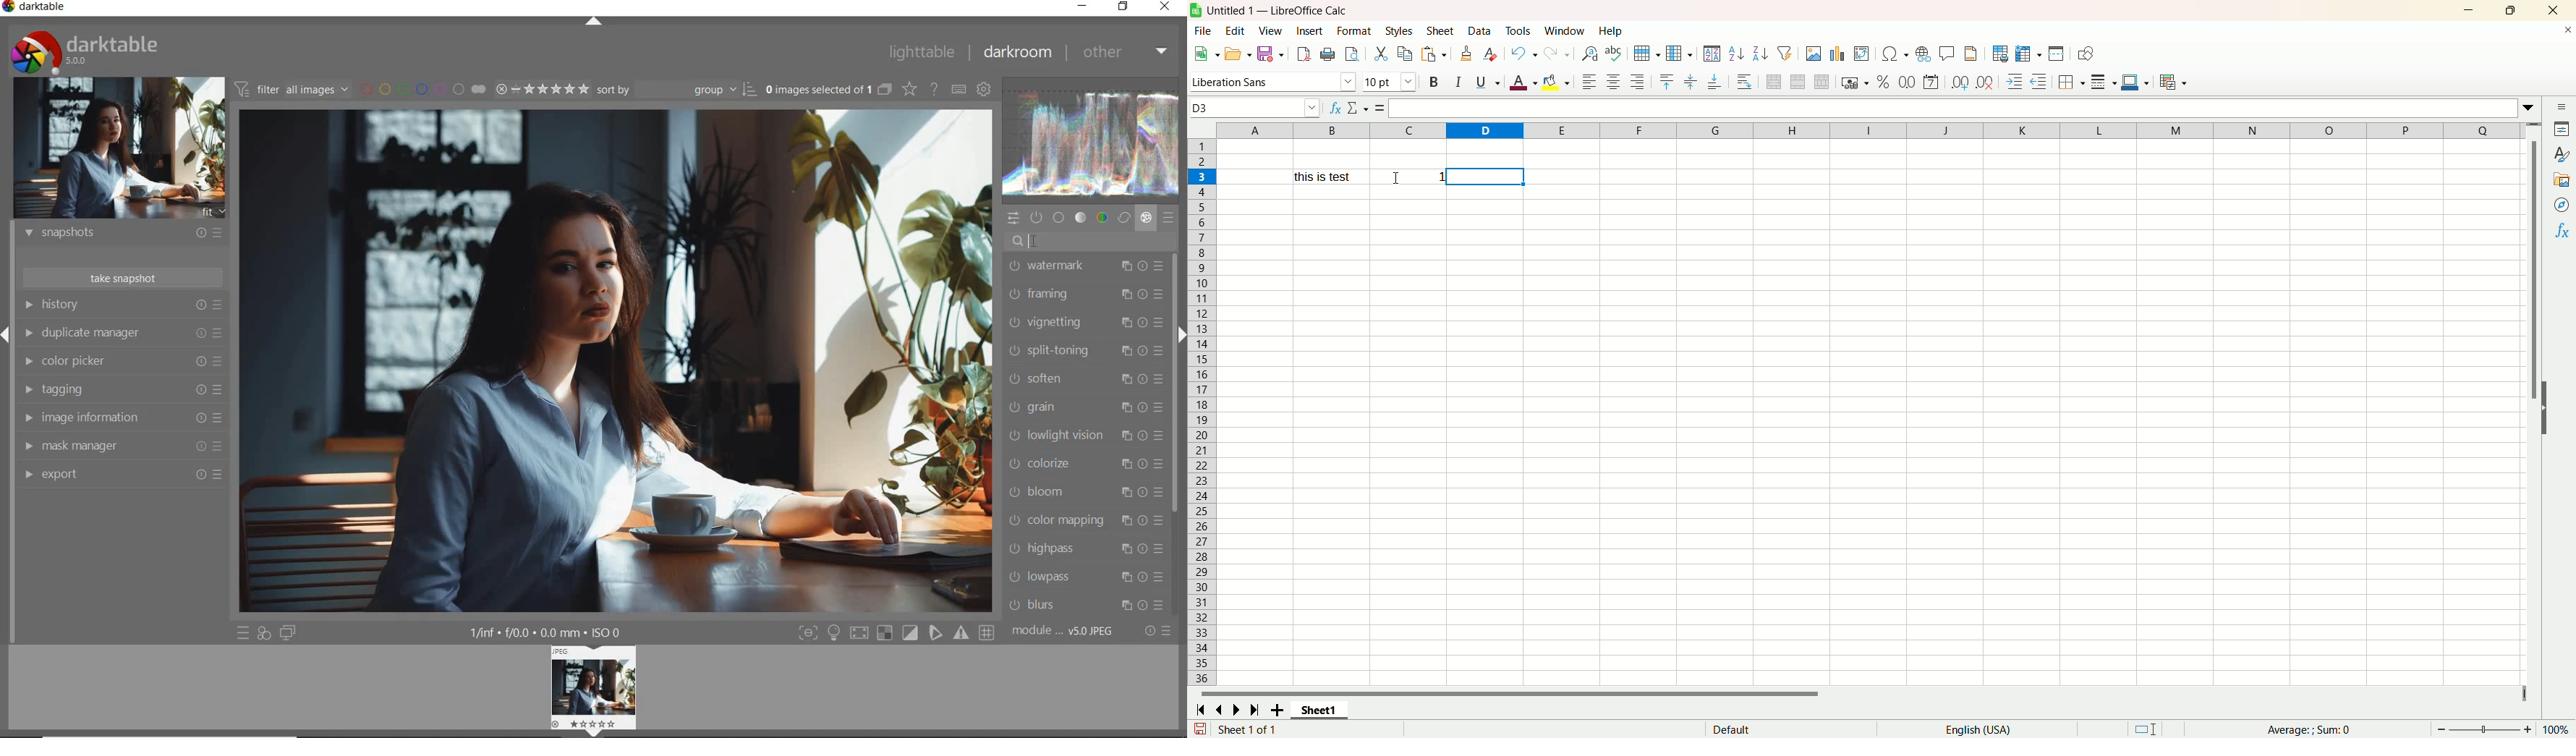 This screenshot has height=756, width=2576. Describe the element at coordinates (423, 89) in the screenshot. I see `filter by image color` at that location.